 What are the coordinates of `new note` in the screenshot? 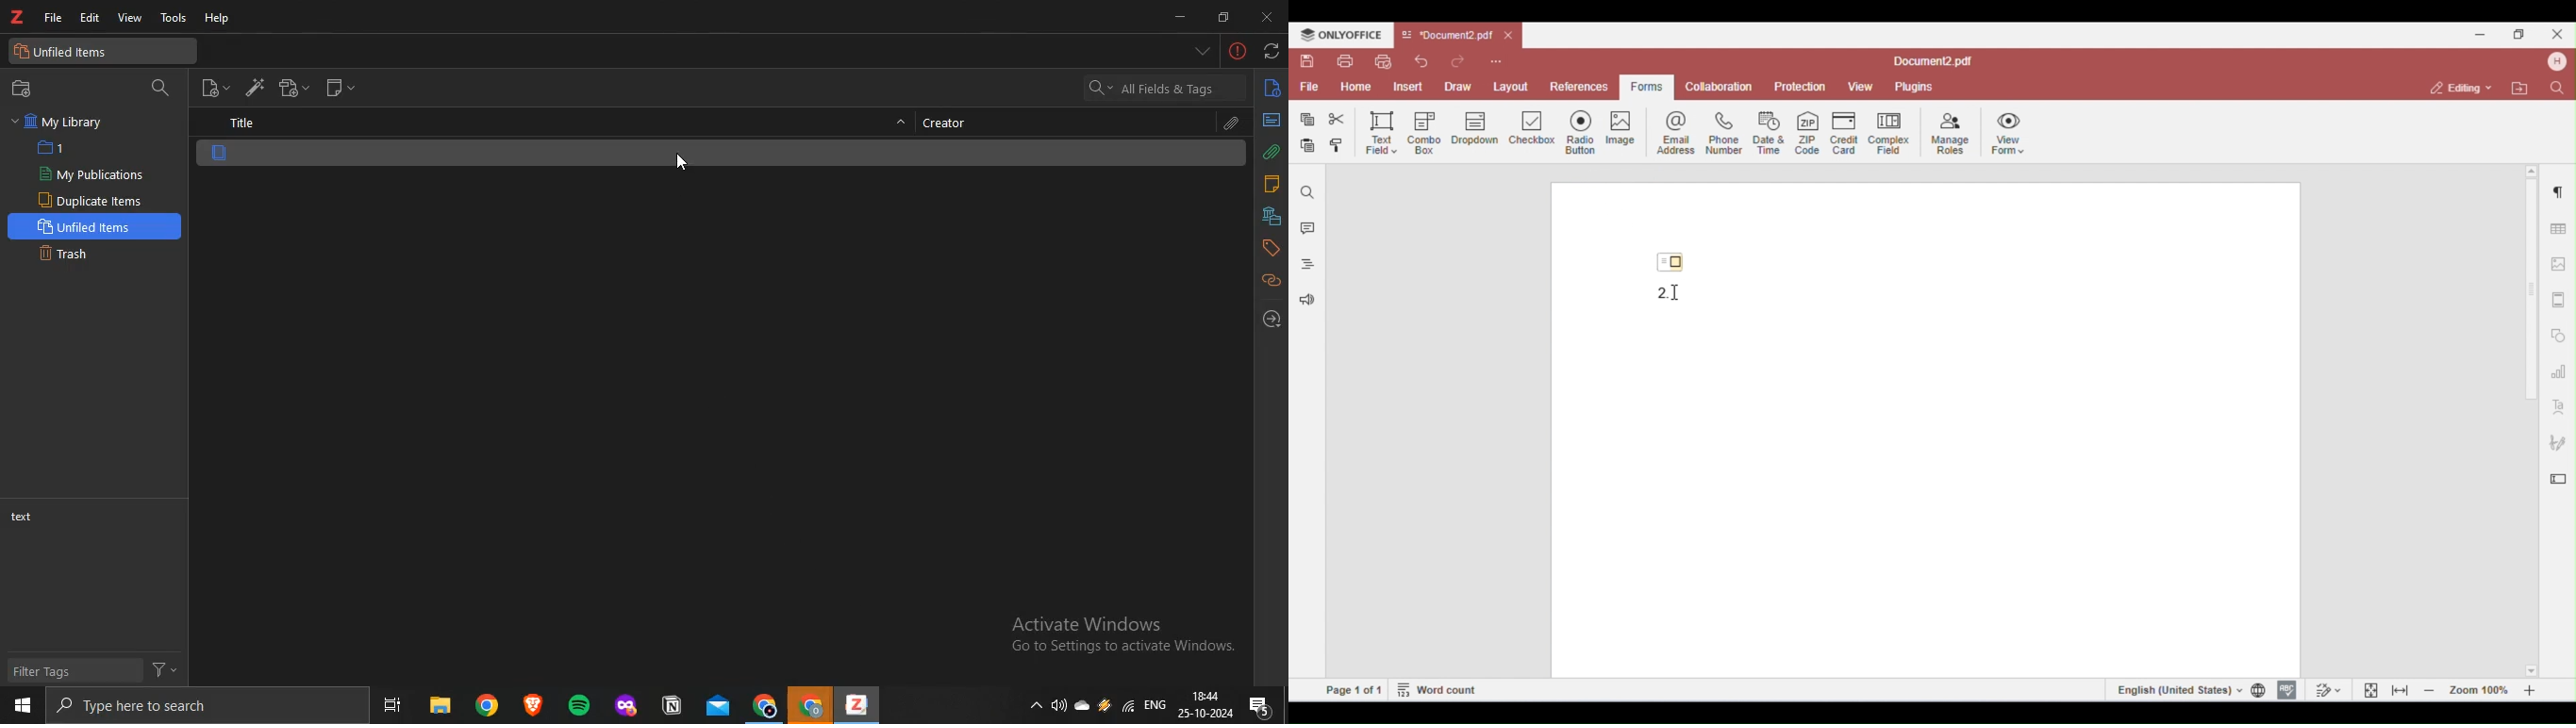 It's located at (344, 88).